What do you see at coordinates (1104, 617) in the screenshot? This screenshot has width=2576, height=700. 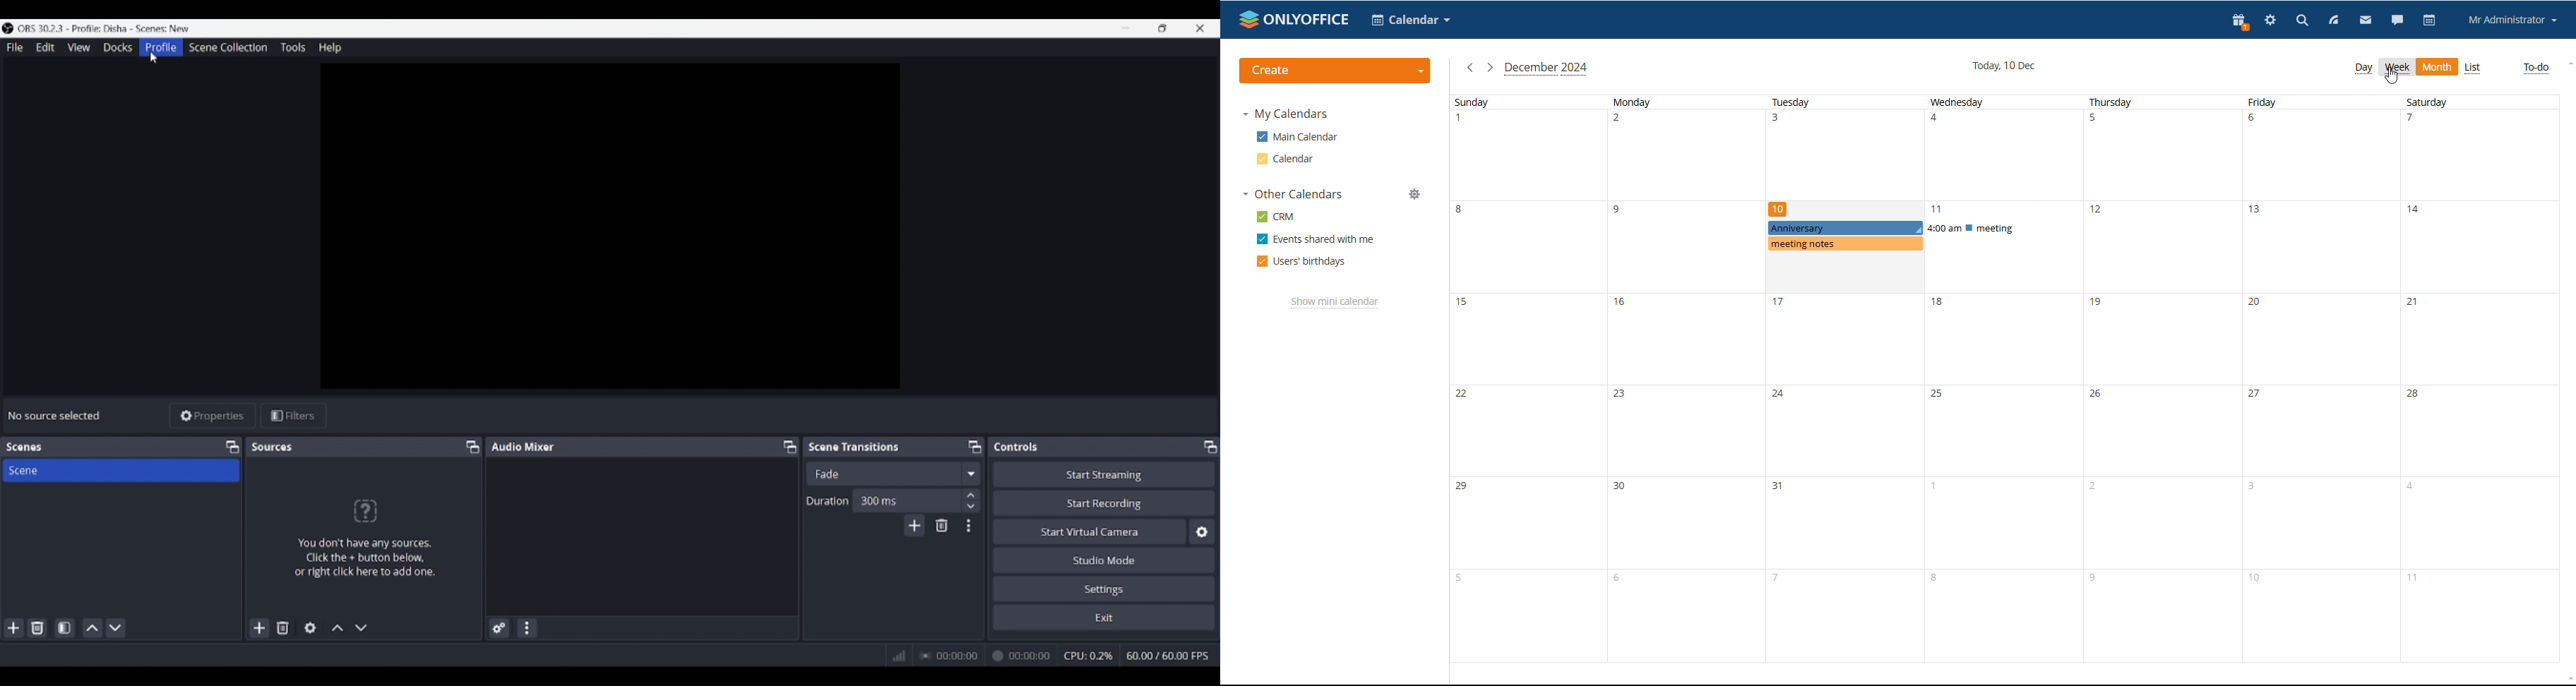 I see `Exit` at bounding box center [1104, 617].